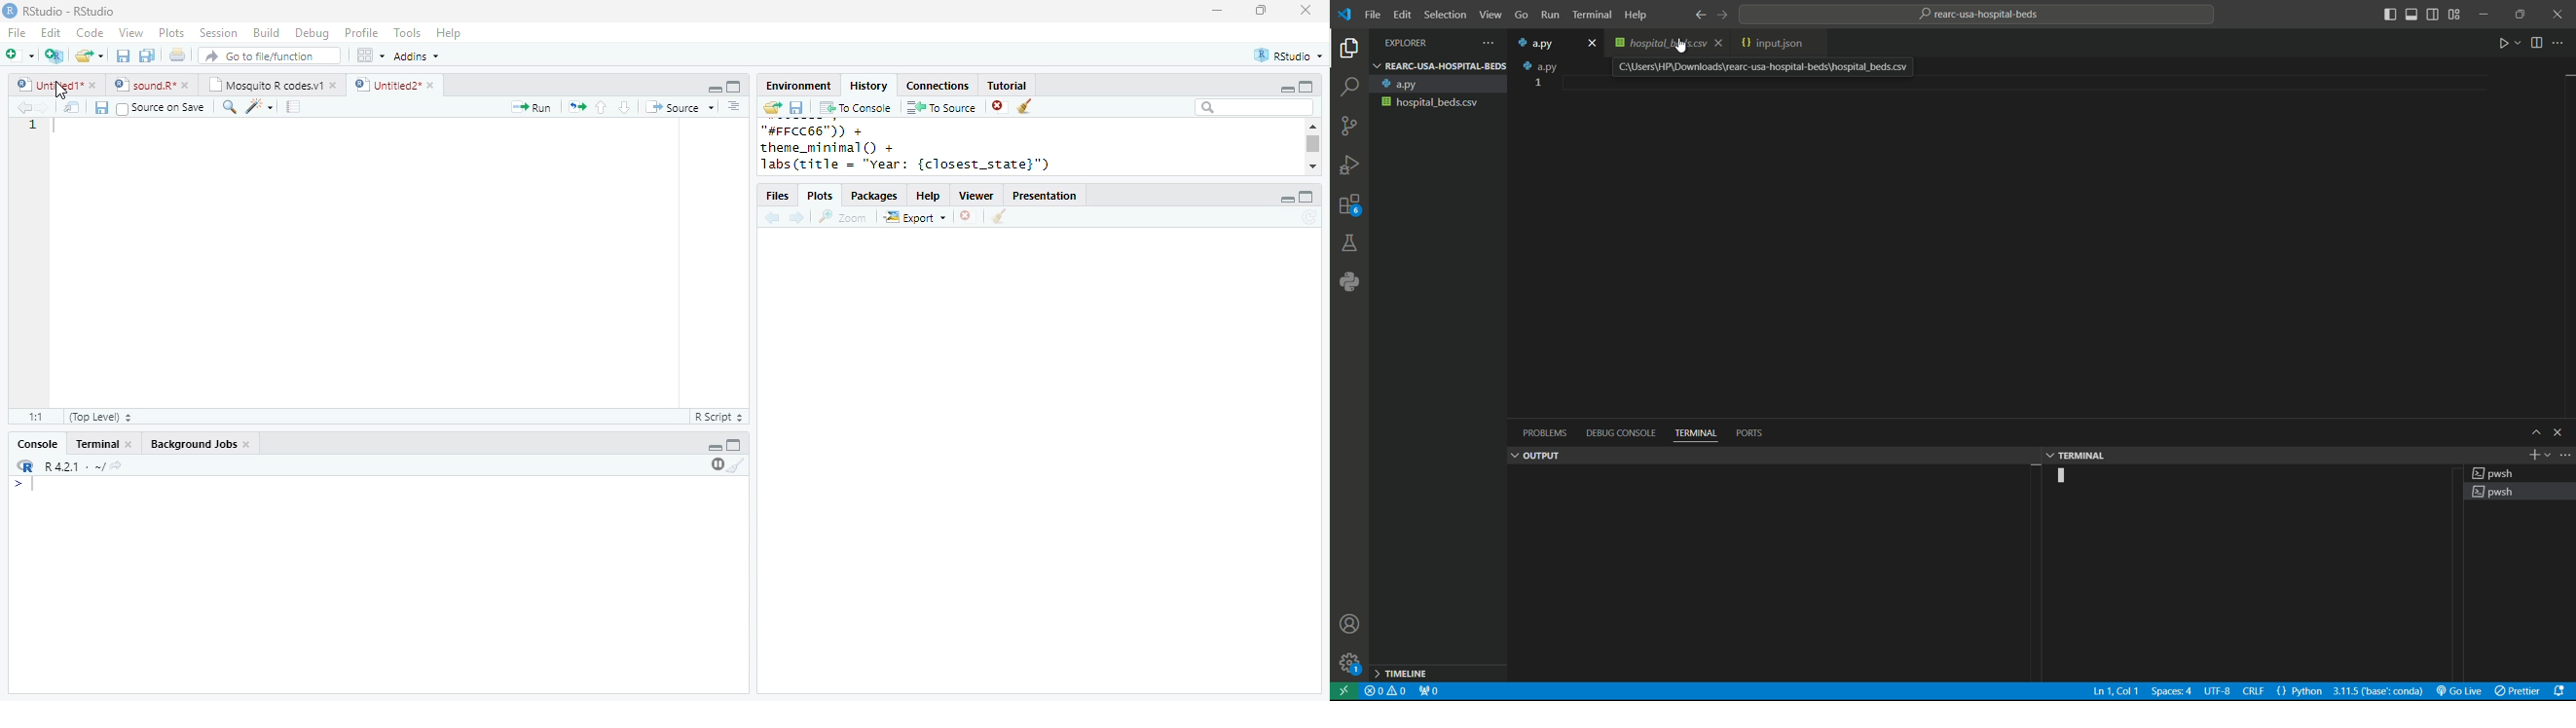  I want to click on (Top Level), so click(100, 417).